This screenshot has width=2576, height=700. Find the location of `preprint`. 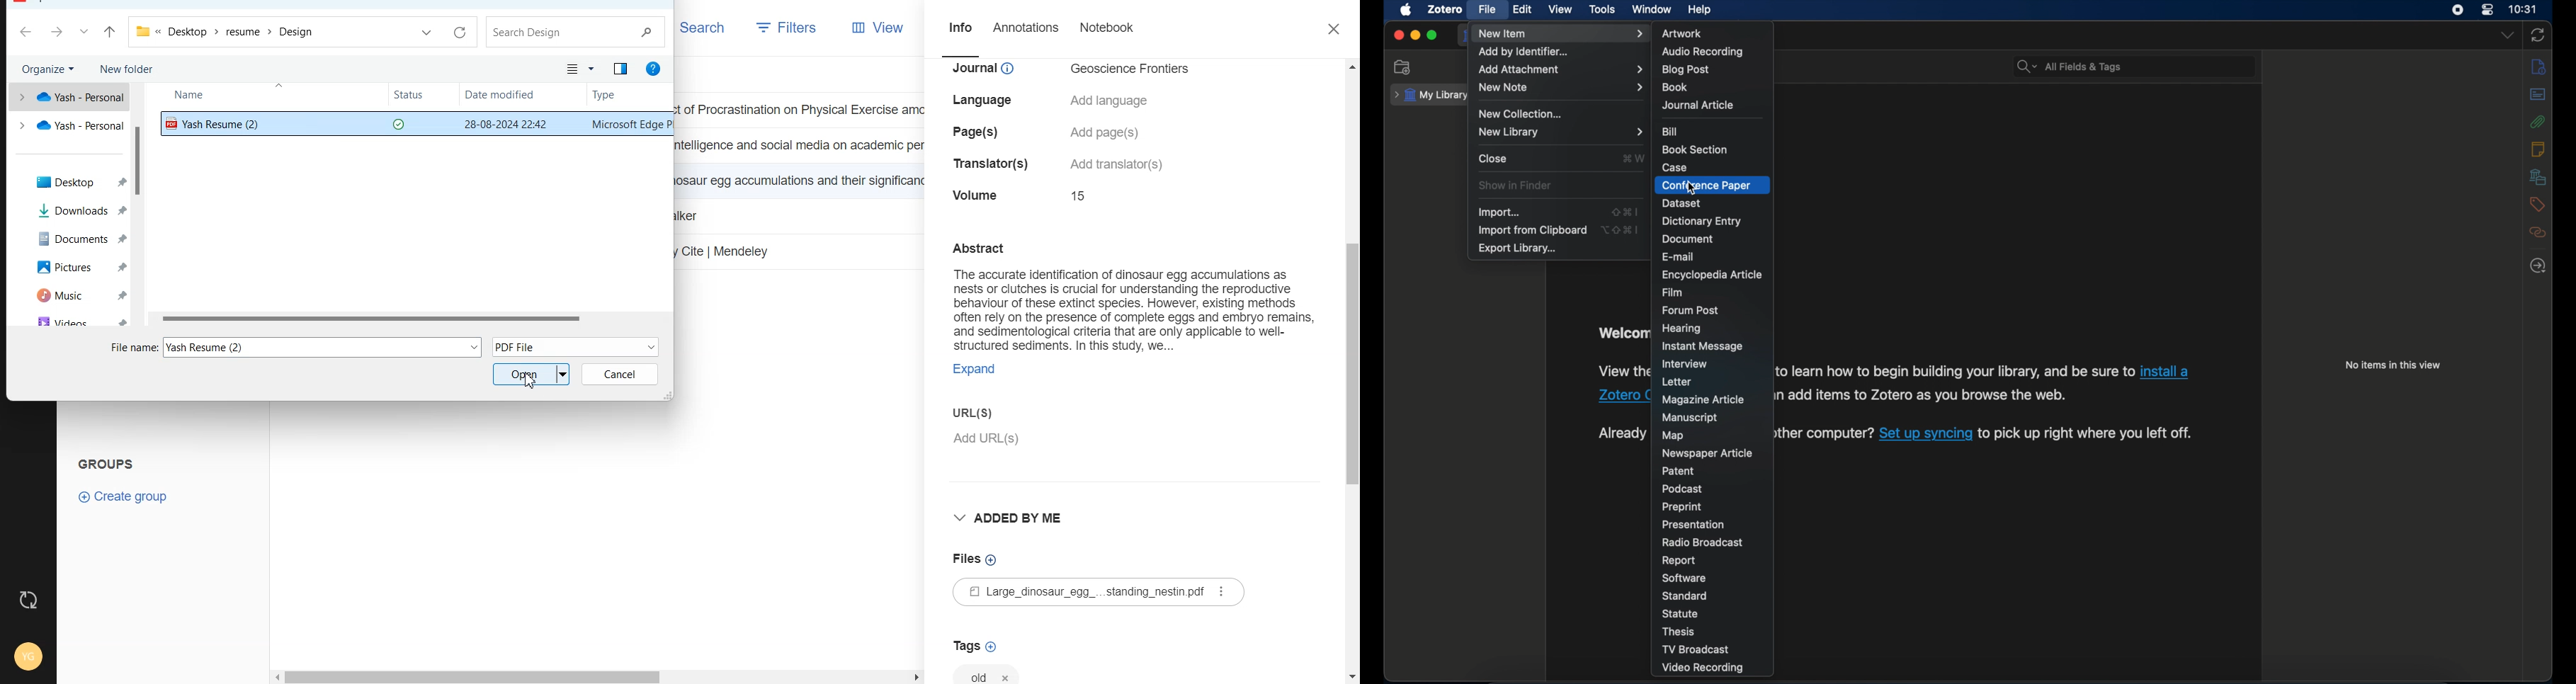

preprint is located at coordinates (1682, 507).